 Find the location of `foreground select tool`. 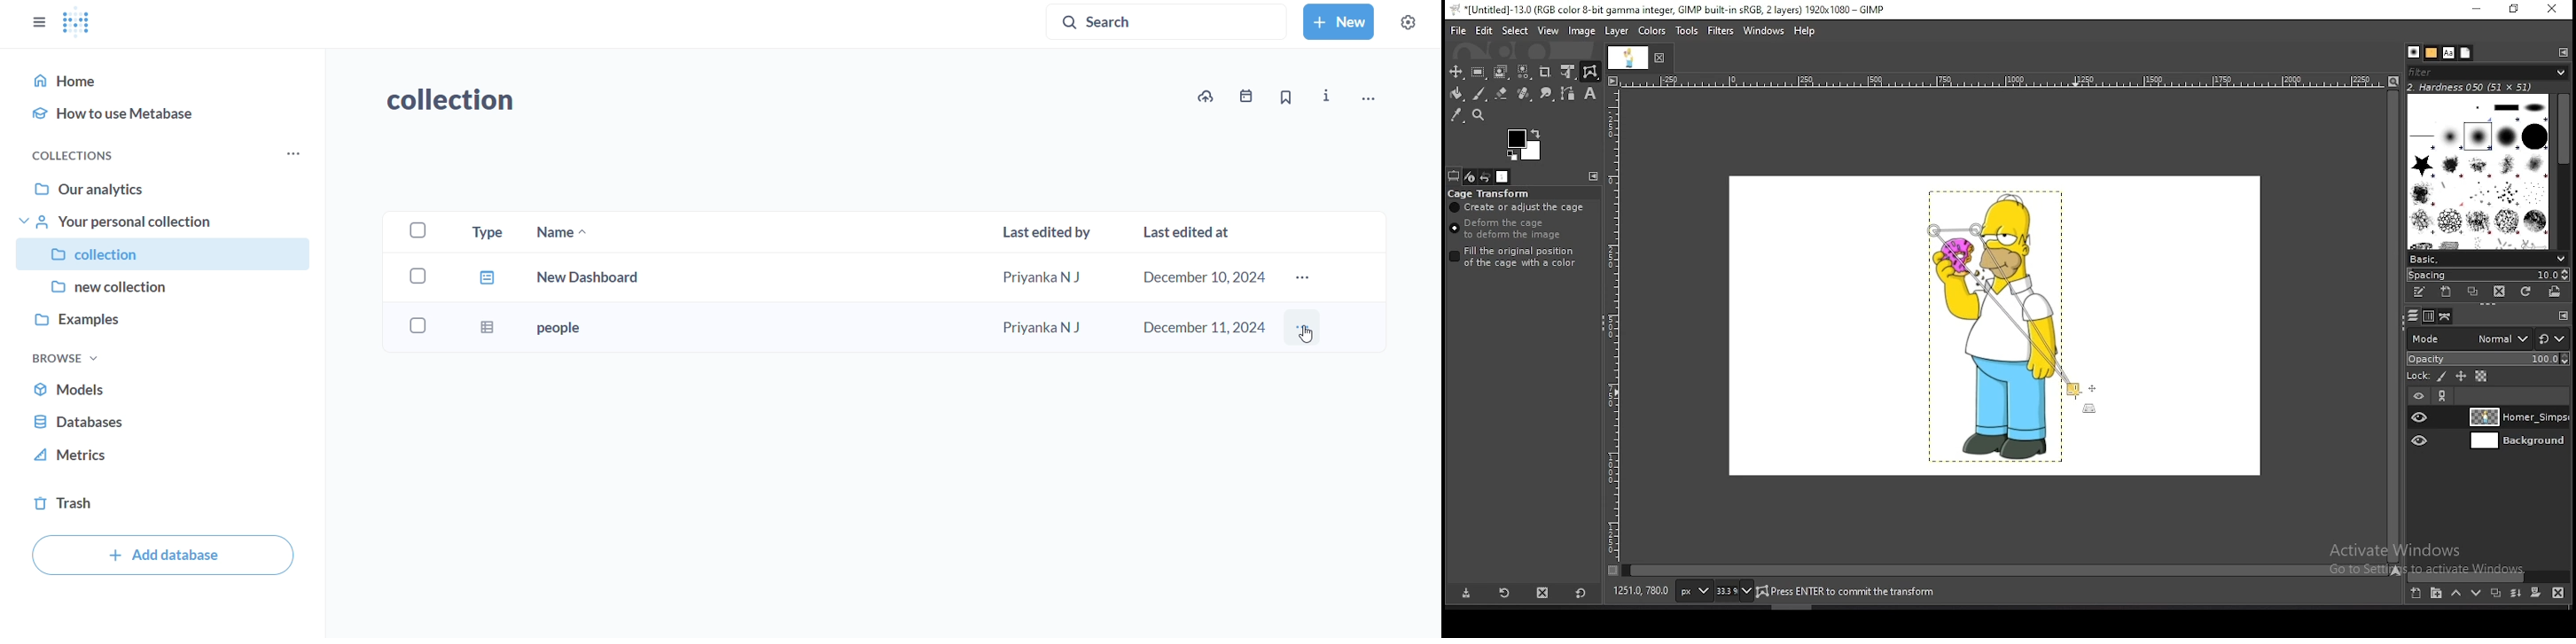

foreground select tool is located at coordinates (1501, 72).